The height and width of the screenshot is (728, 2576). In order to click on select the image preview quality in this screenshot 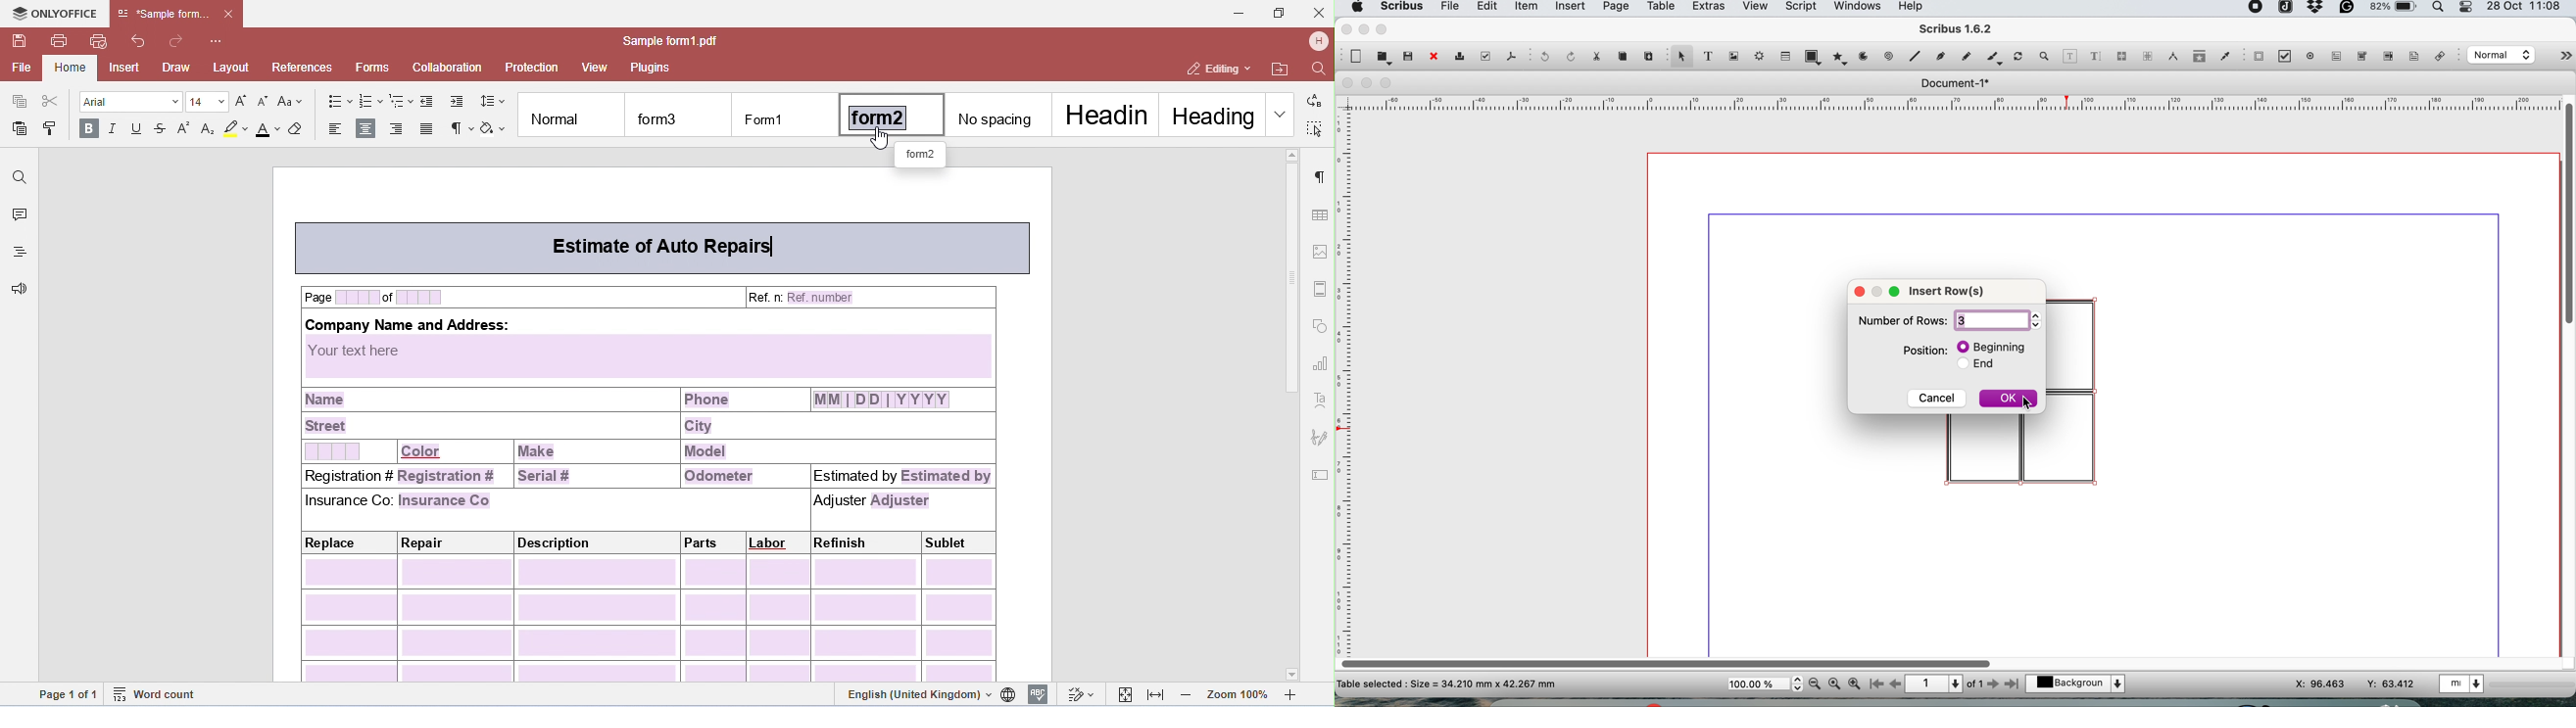, I will do `click(2500, 55)`.